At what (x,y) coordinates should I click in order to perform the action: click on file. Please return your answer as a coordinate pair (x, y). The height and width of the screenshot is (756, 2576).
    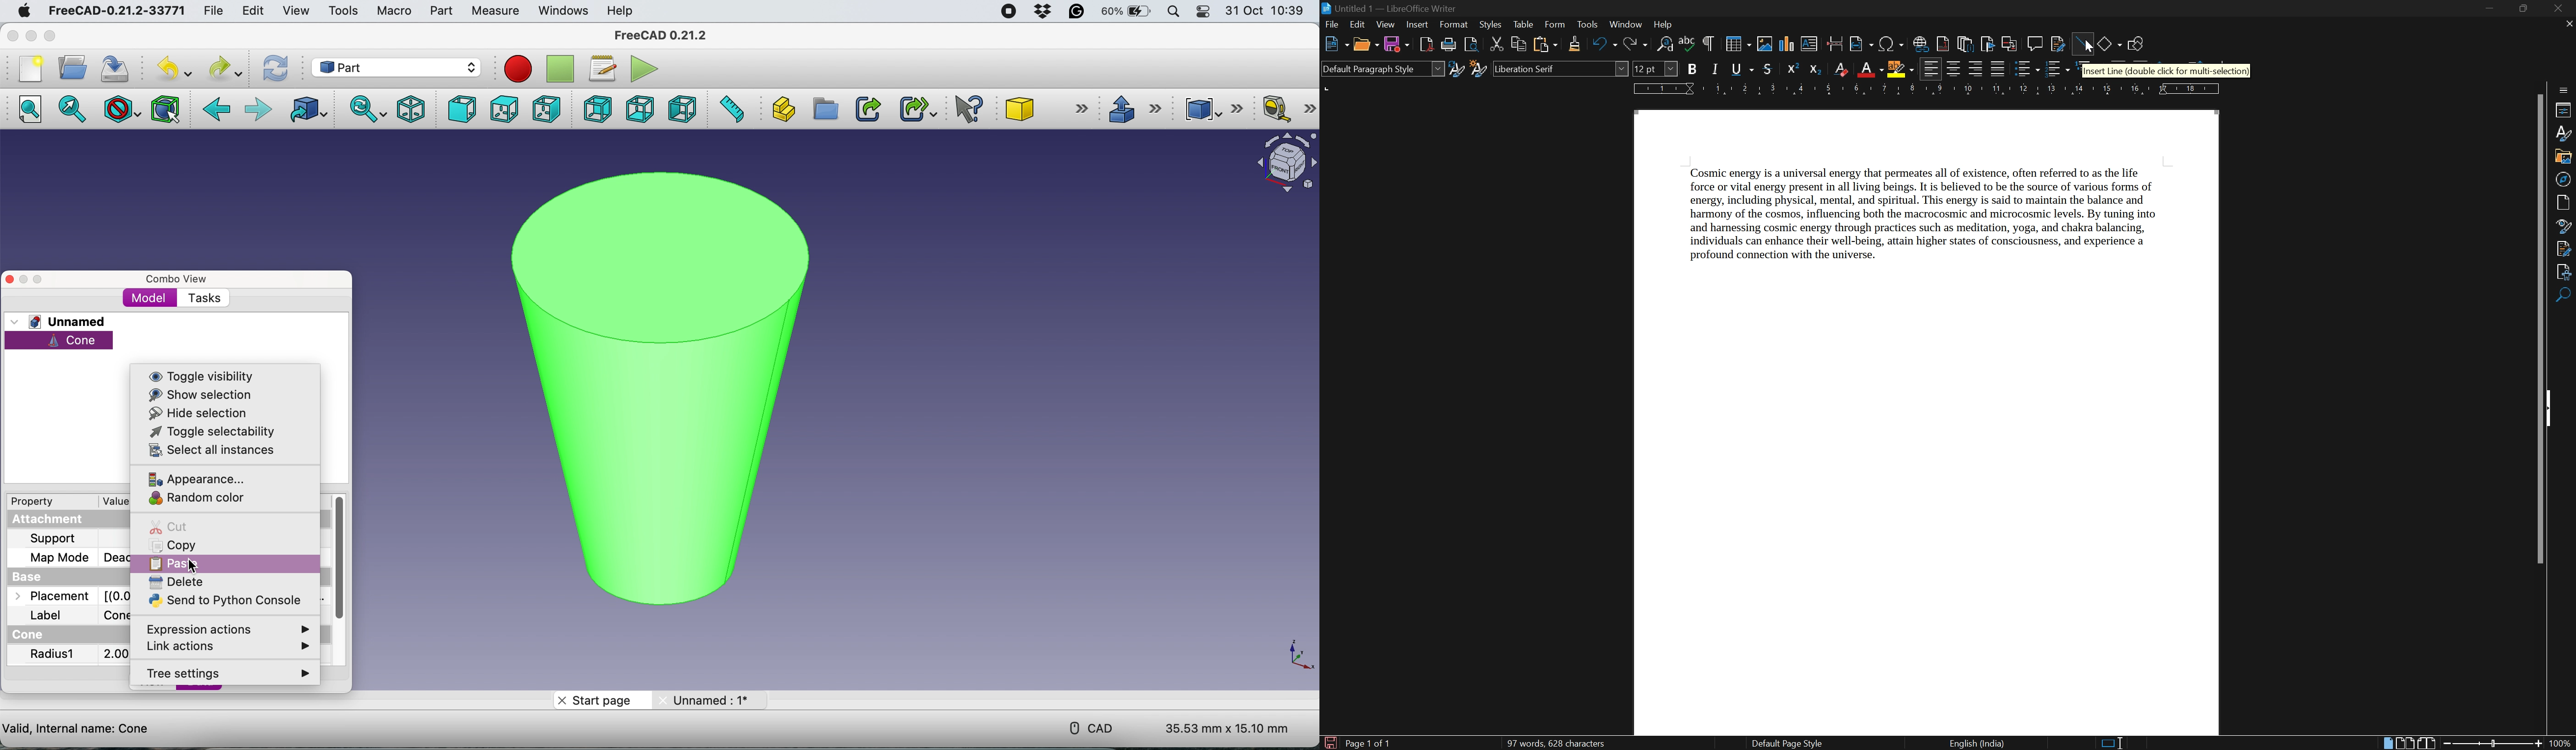
    Looking at the image, I should click on (209, 10).